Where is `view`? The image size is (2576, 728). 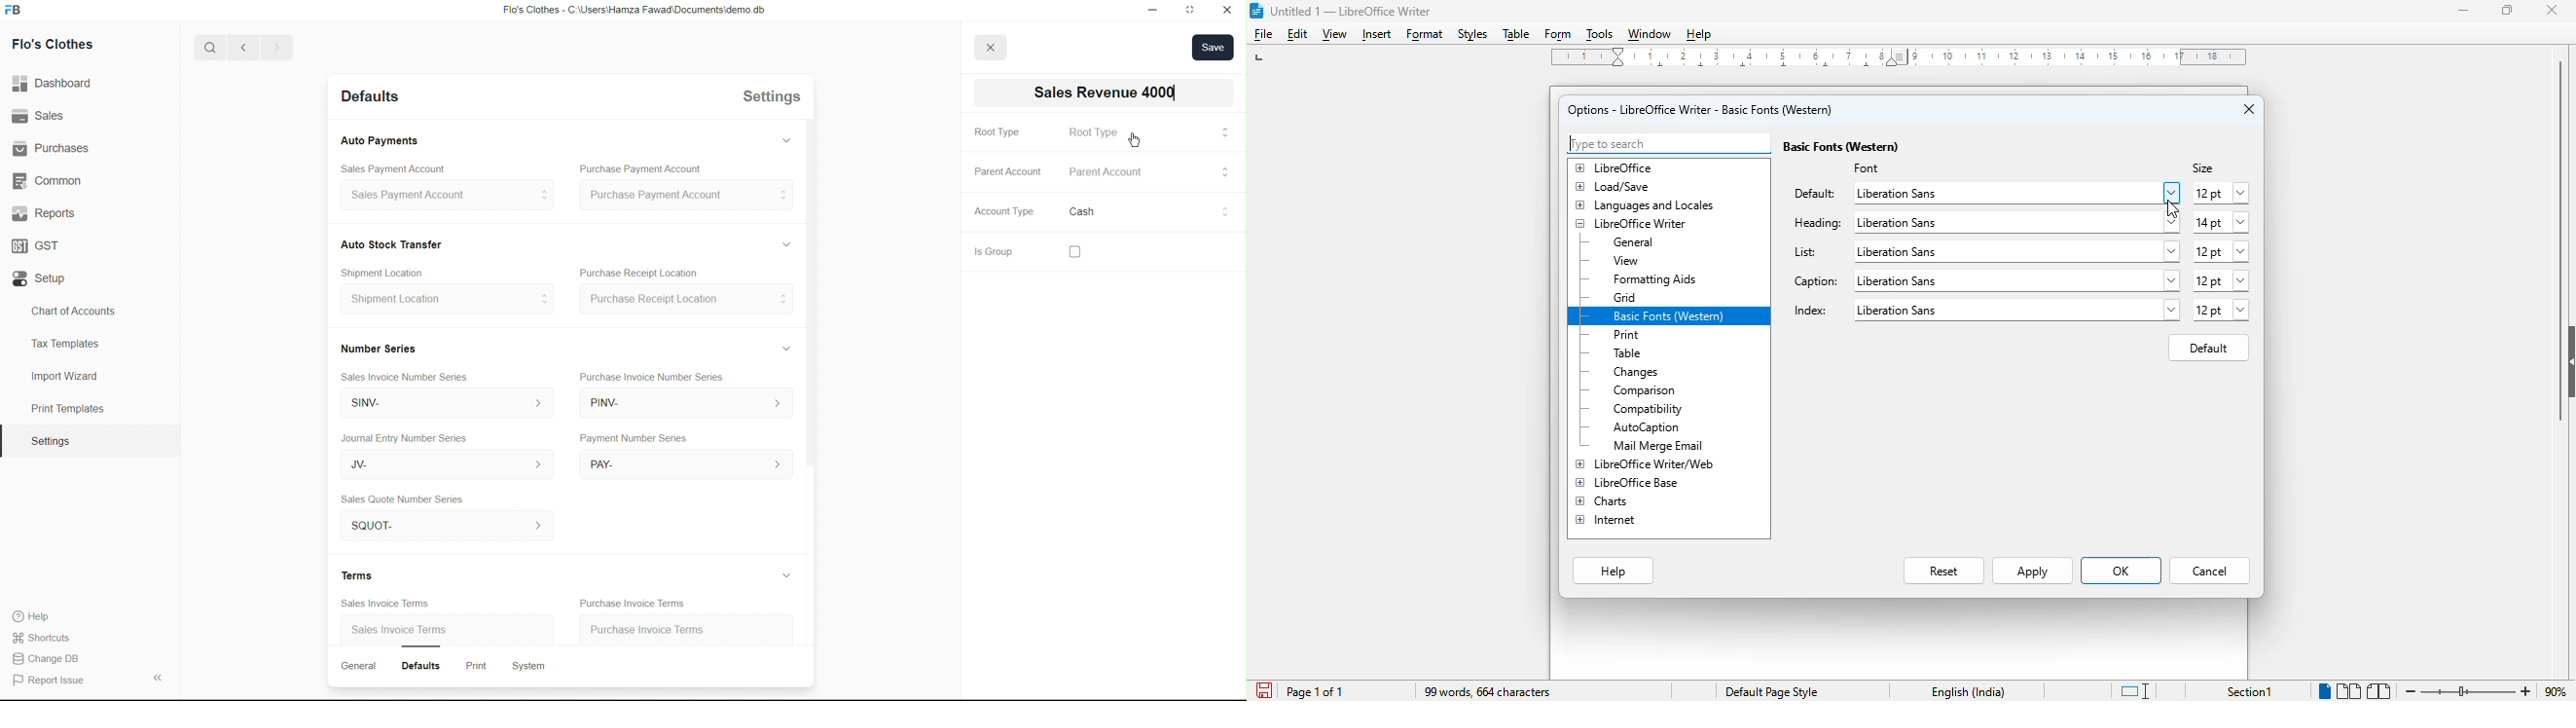
view is located at coordinates (1334, 35).